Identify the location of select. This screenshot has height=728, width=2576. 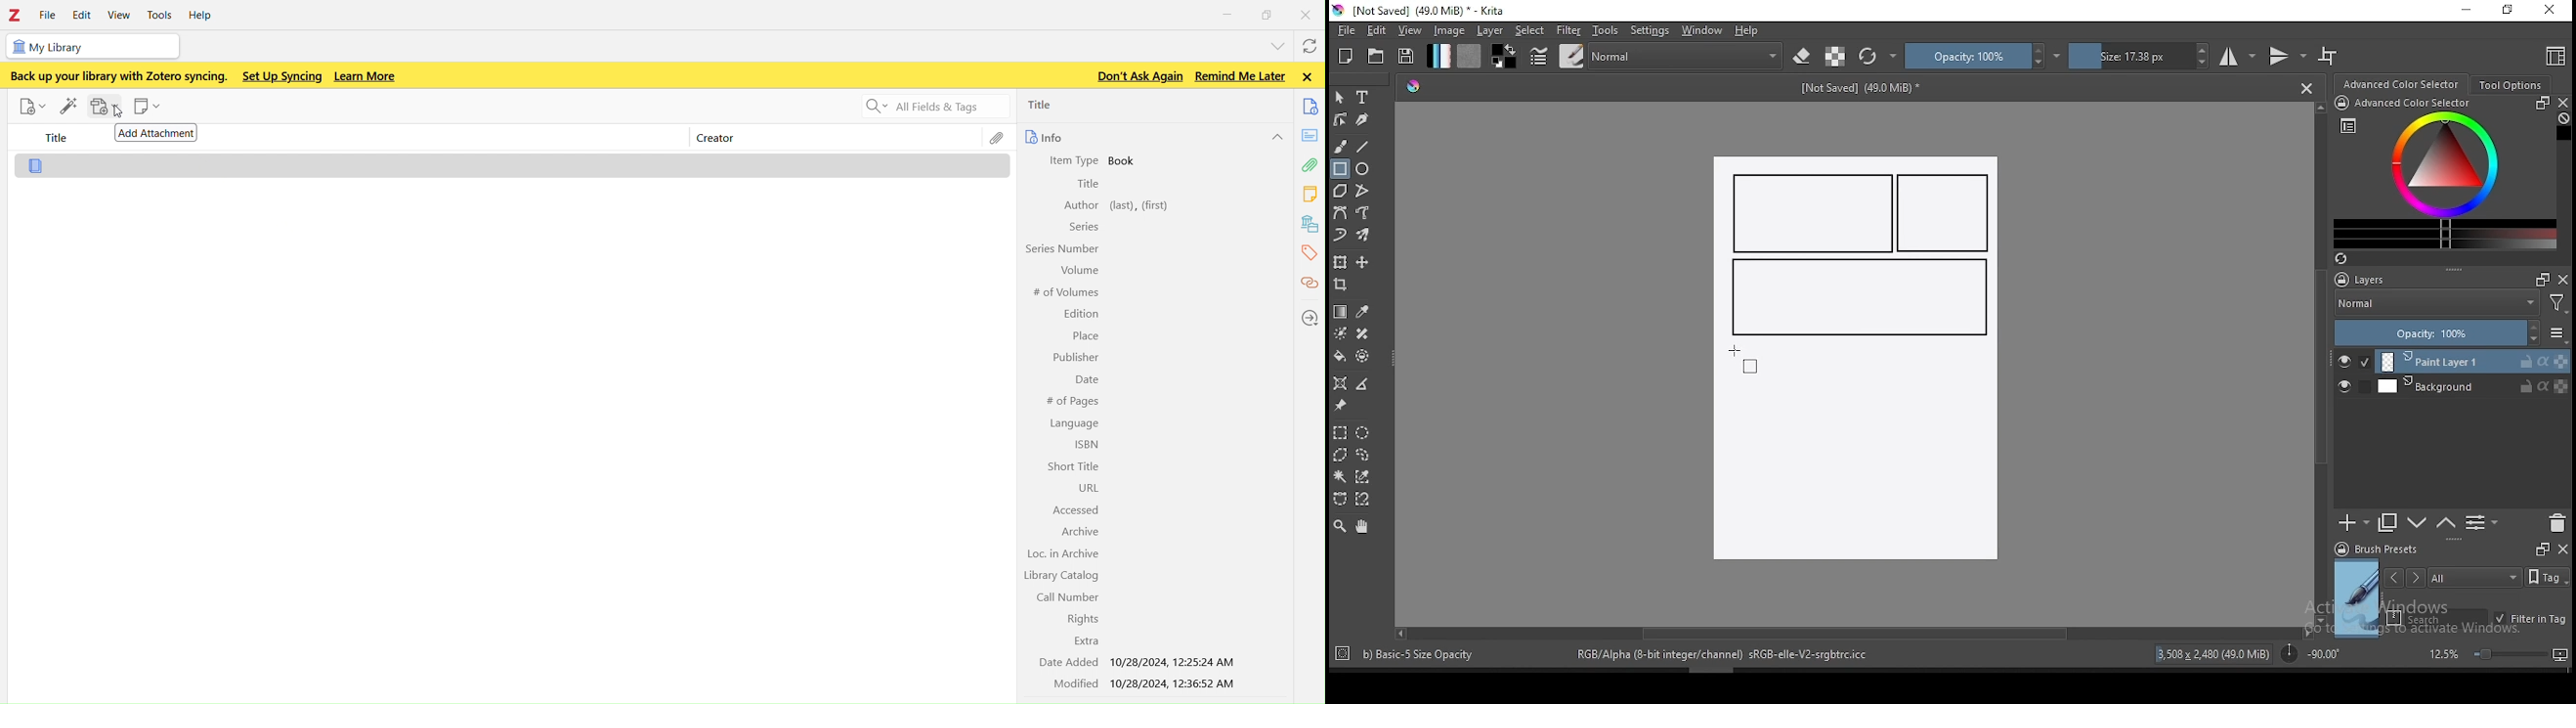
(1530, 30).